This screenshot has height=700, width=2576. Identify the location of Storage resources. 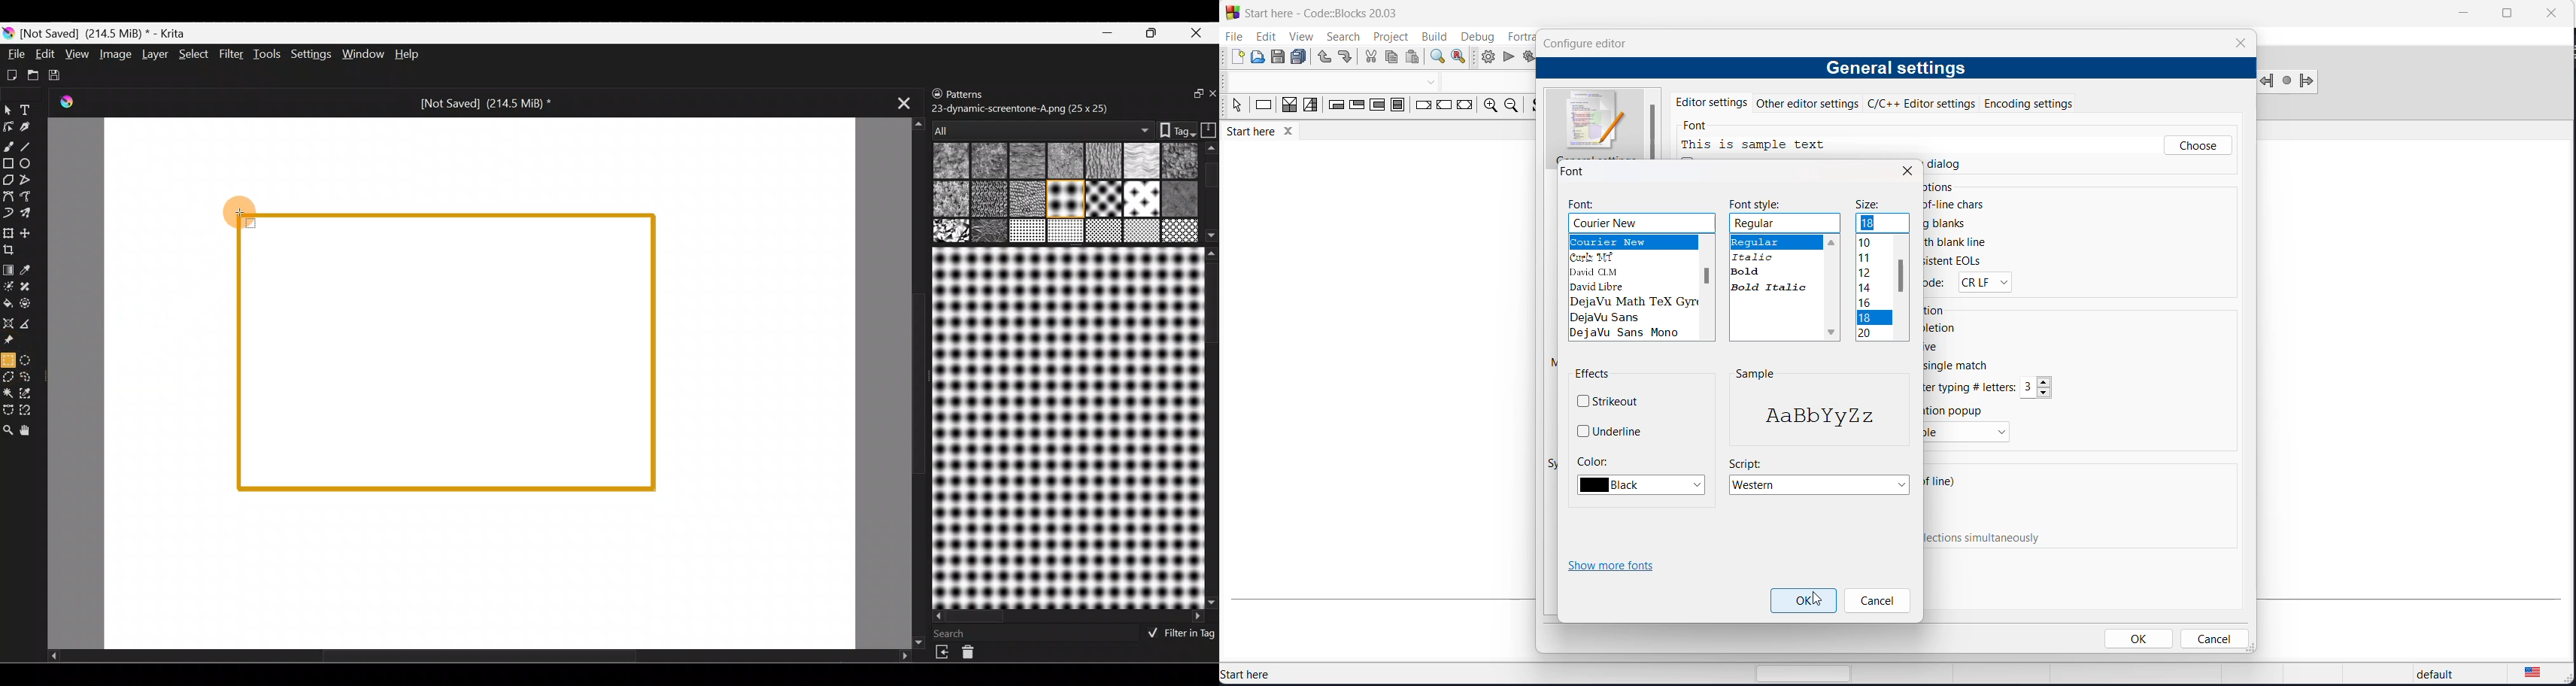
(1207, 129).